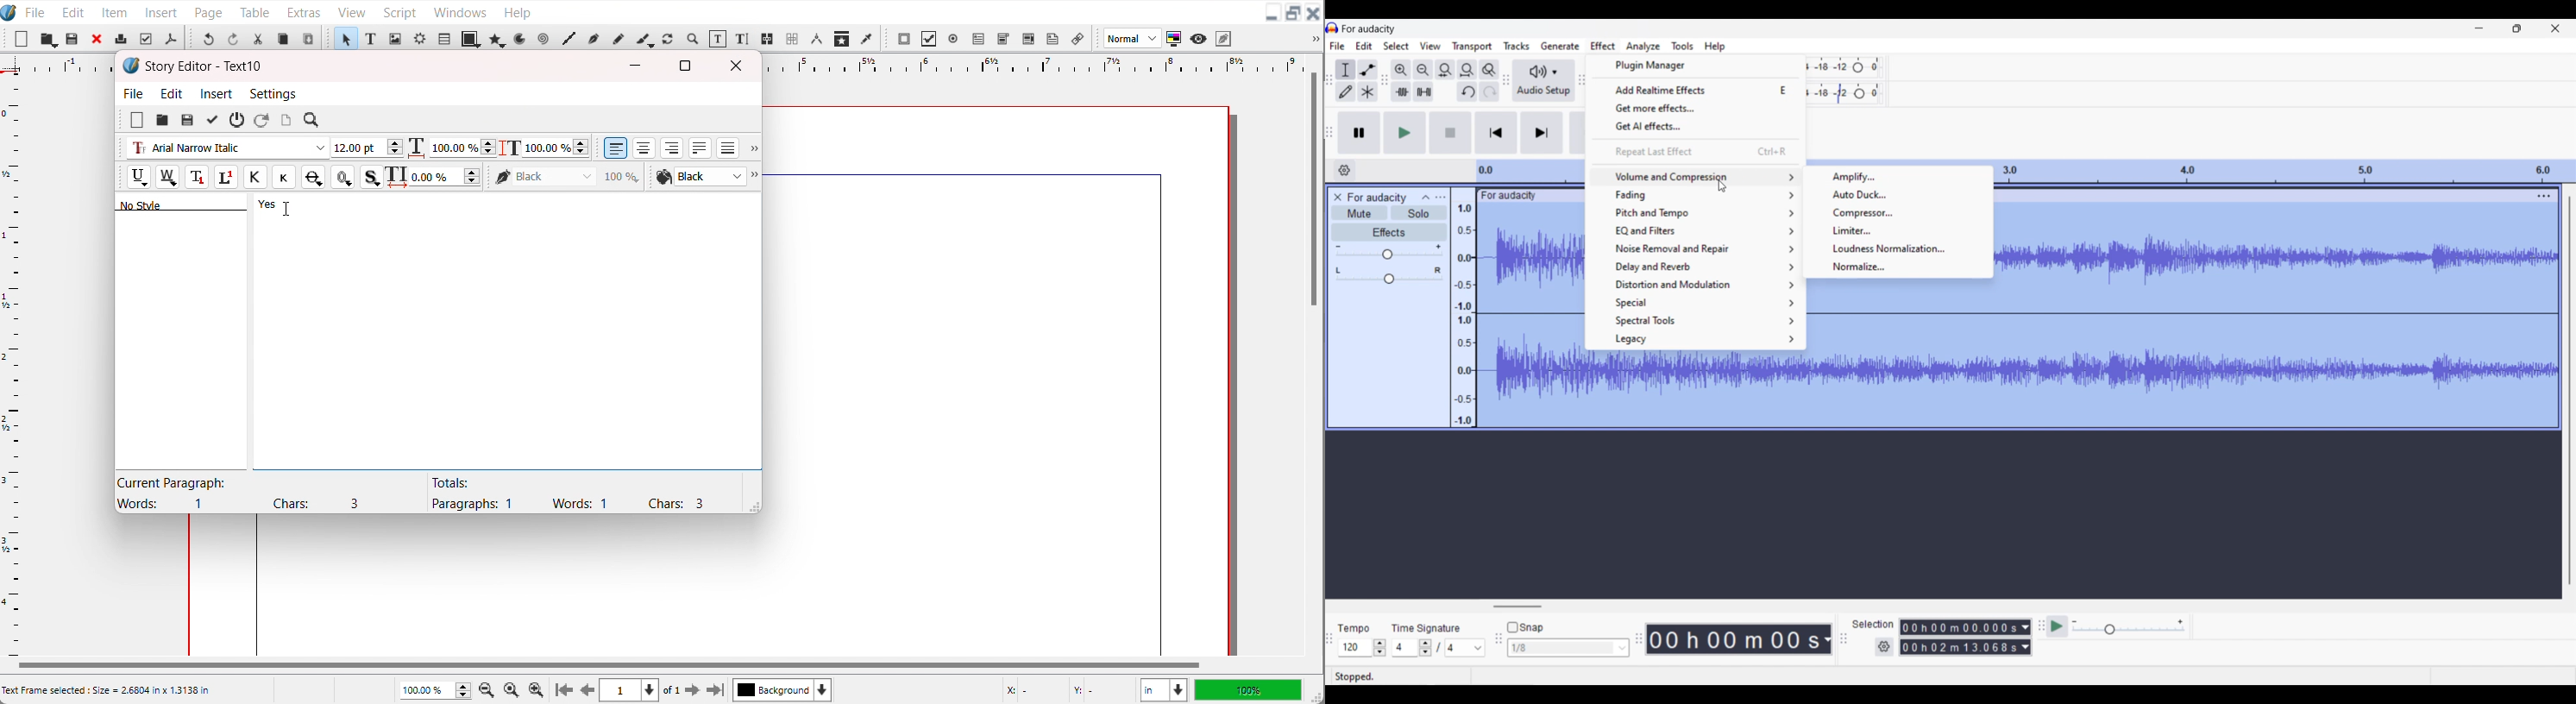 The width and height of the screenshot is (2576, 728). What do you see at coordinates (1696, 213) in the screenshot?
I see `Pitch and tempo` at bounding box center [1696, 213].